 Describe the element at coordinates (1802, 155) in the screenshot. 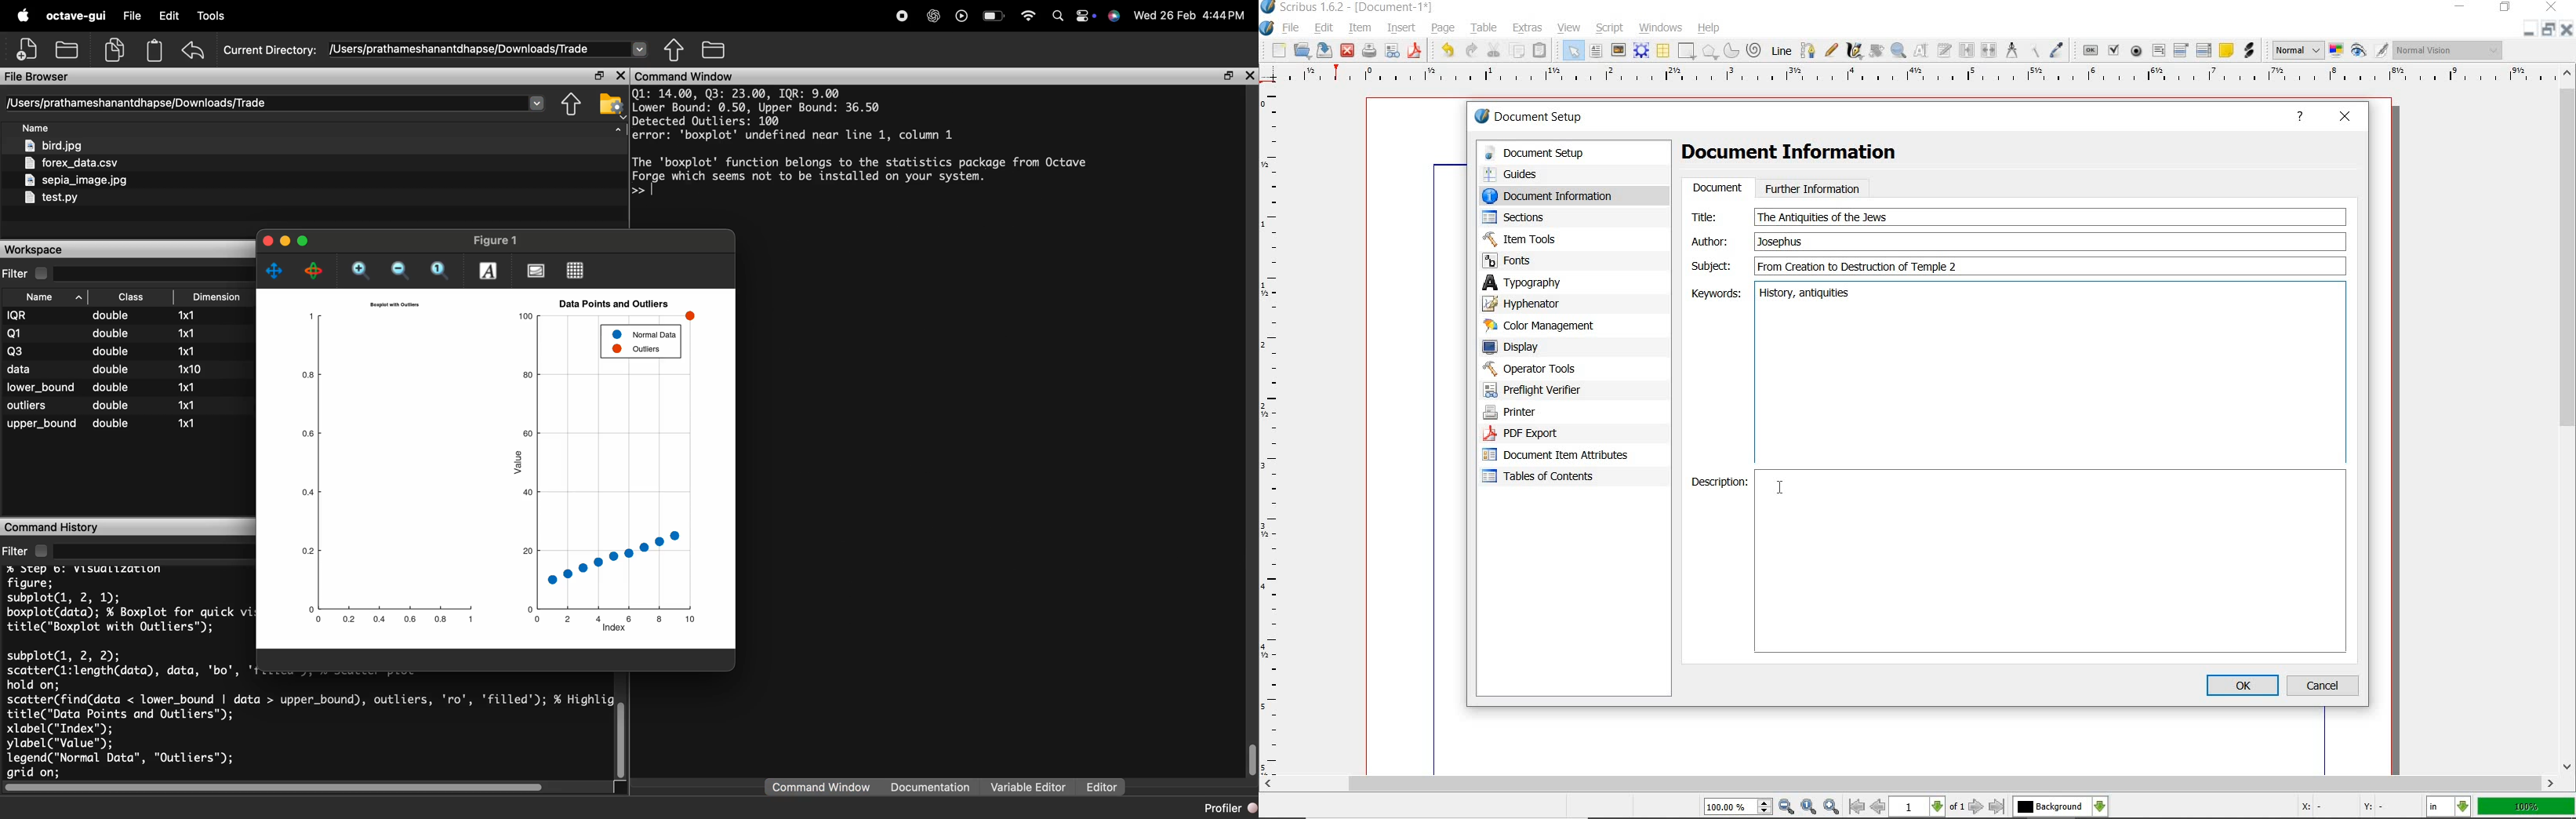

I see `Document Information` at that location.